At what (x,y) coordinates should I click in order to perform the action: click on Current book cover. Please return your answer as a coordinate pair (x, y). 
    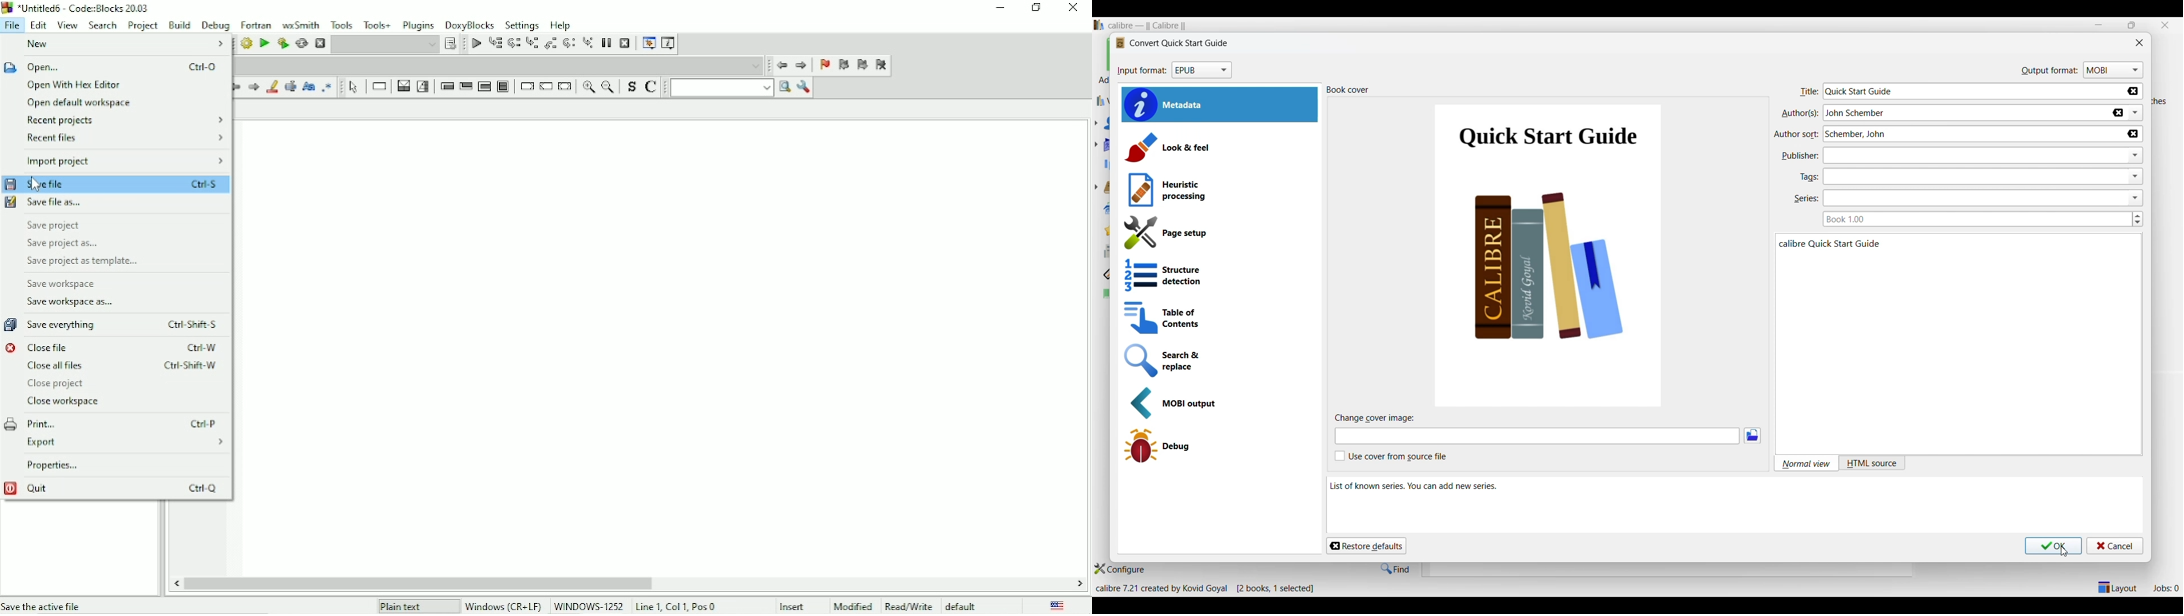
    Looking at the image, I should click on (1550, 256).